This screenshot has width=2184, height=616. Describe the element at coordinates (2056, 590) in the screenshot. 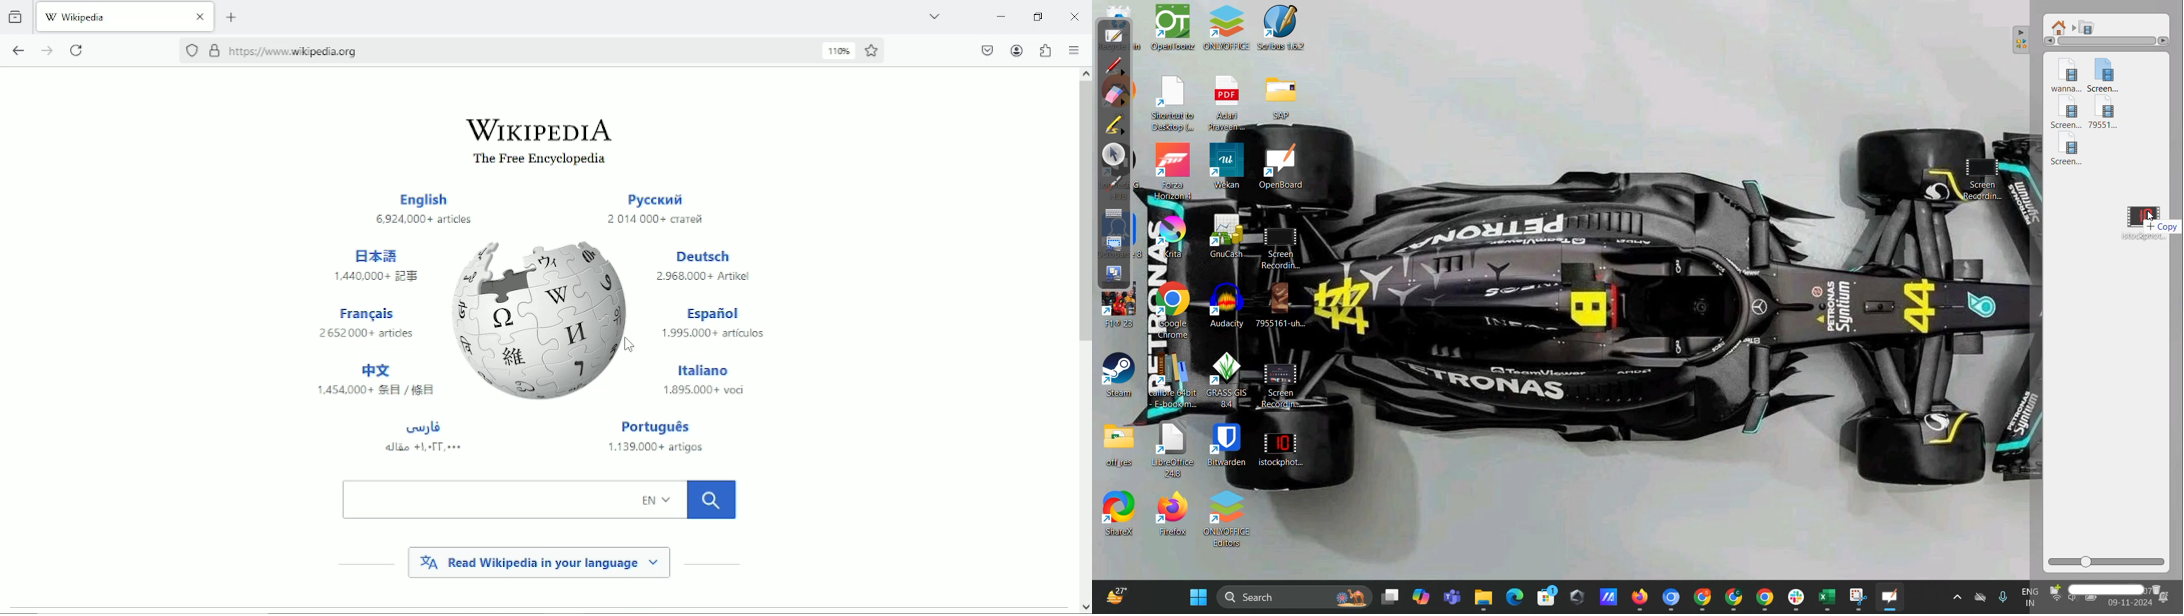

I see `create new folder` at that location.